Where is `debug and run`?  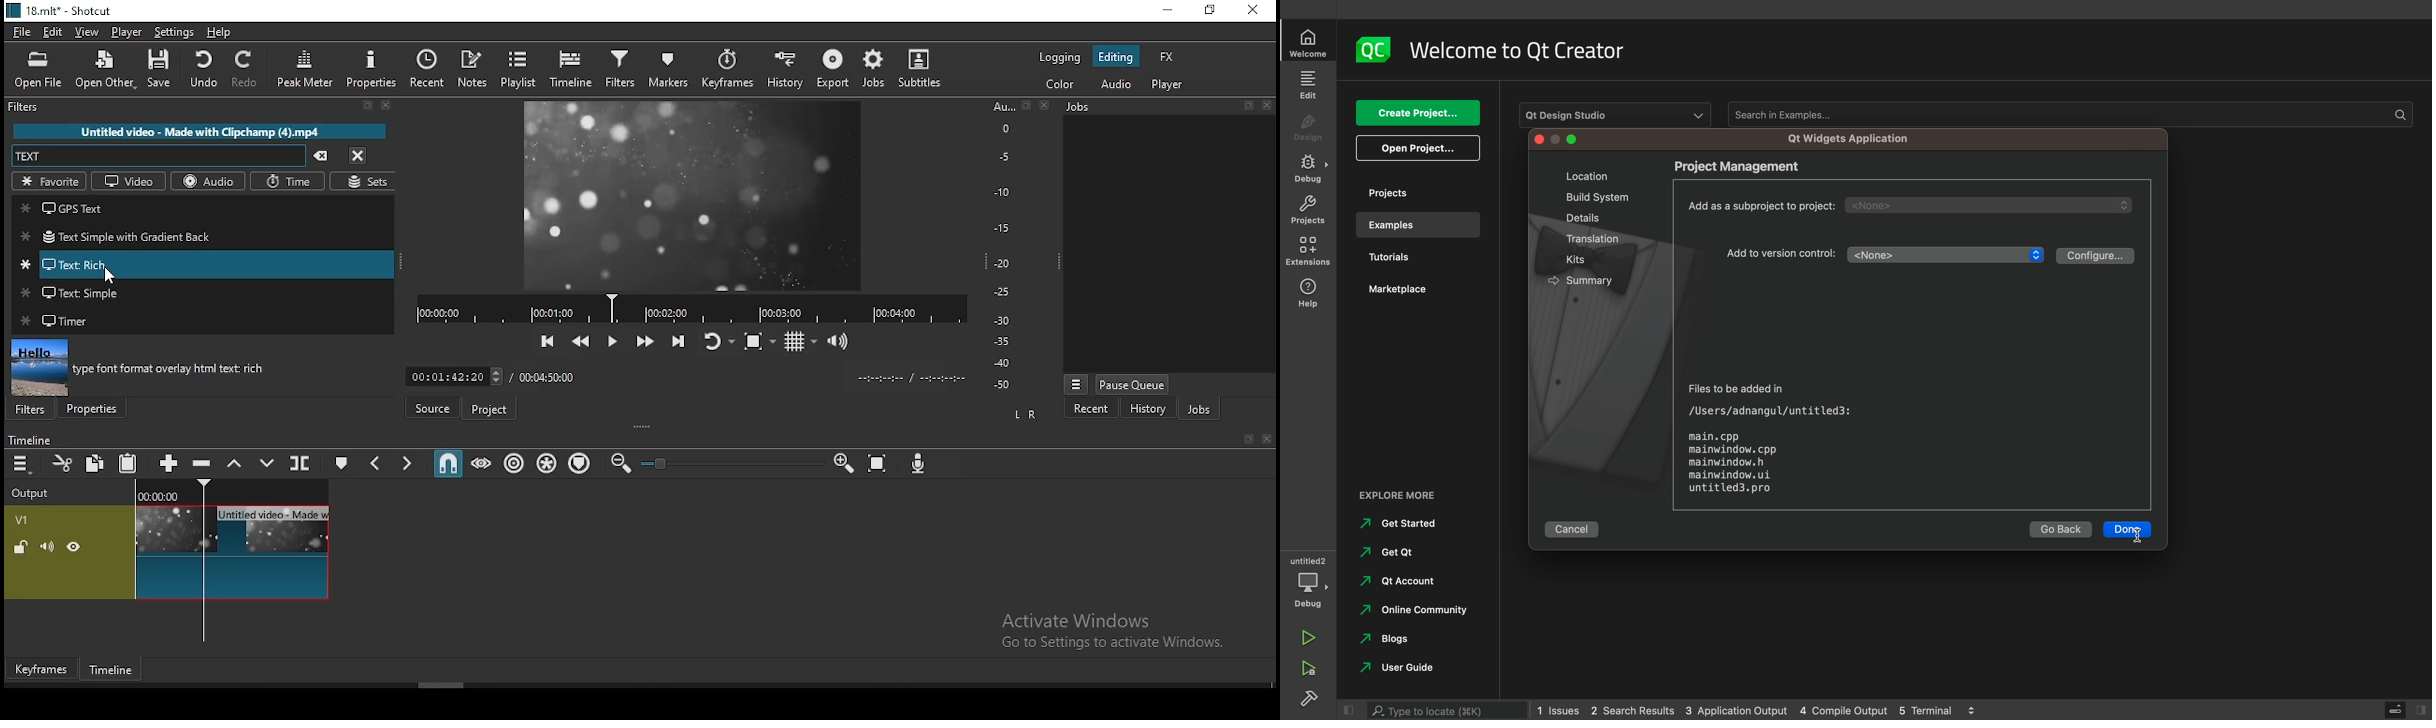 debug and run is located at coordinates (1311, 669).